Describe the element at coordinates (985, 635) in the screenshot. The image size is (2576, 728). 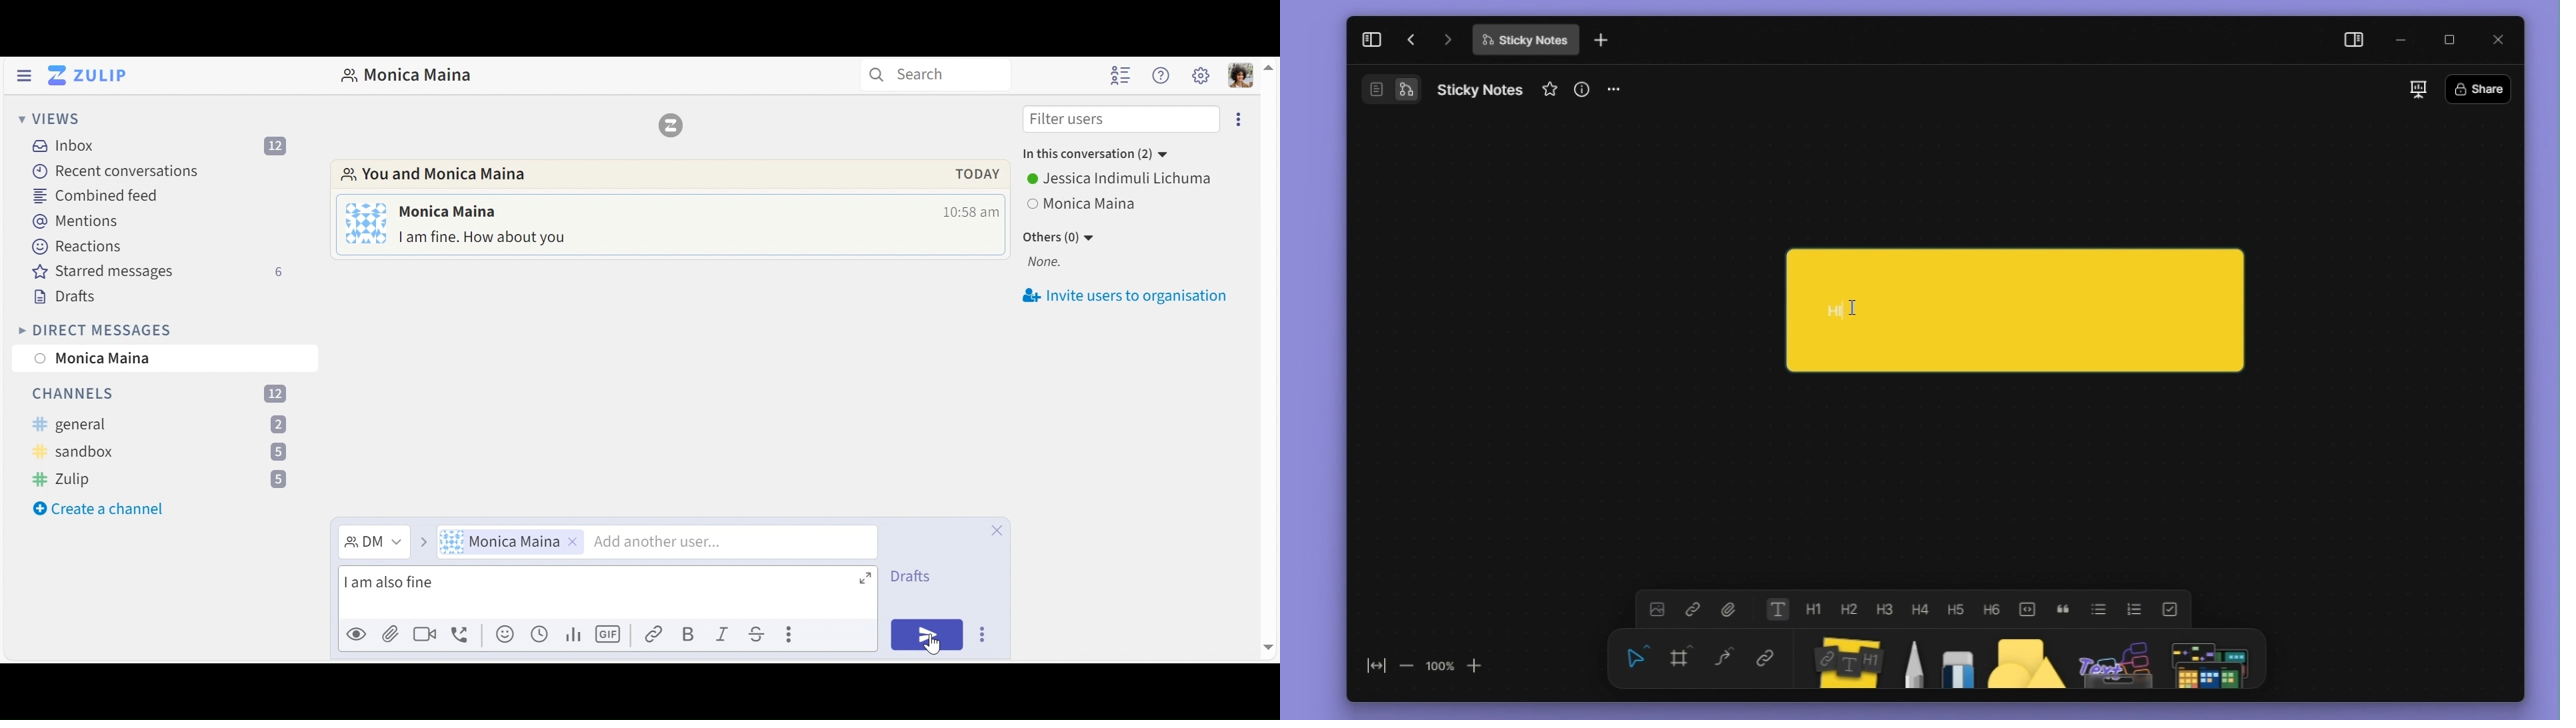
I see `Send options` at that location.